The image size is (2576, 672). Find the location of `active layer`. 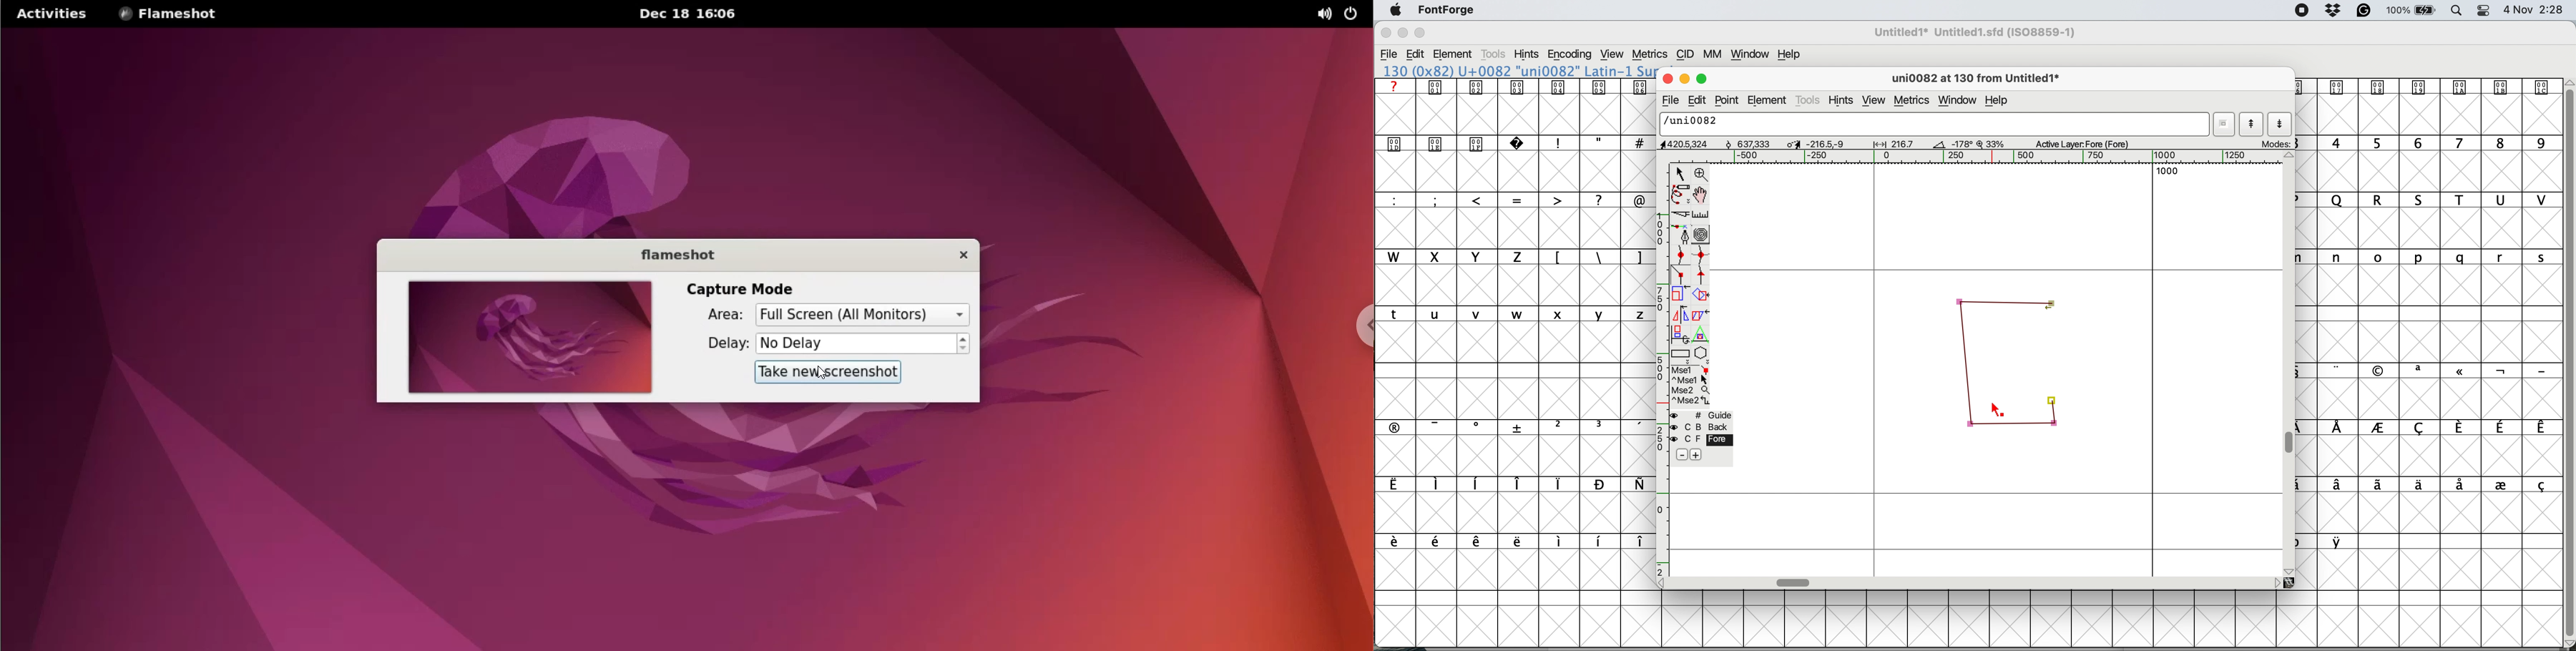

active layer is located at coordinates (2092, 143).